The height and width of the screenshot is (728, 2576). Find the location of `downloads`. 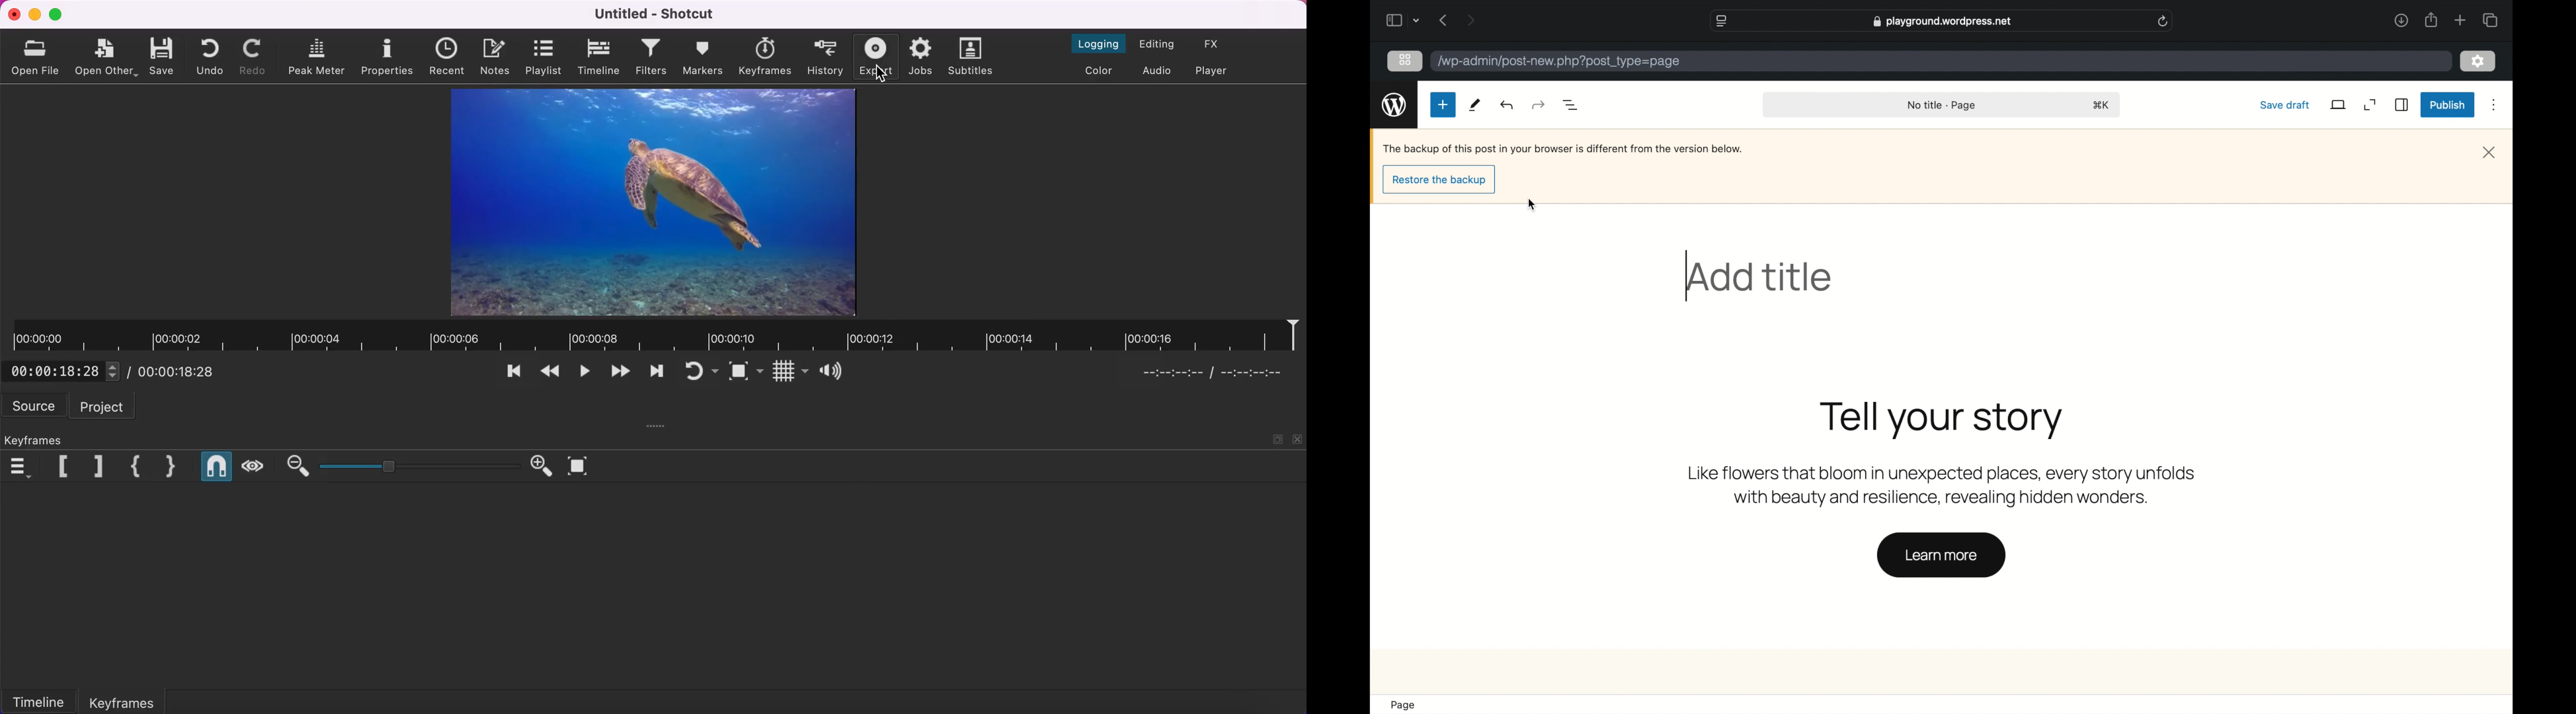

downloads is located at coordinates (2401, 21).